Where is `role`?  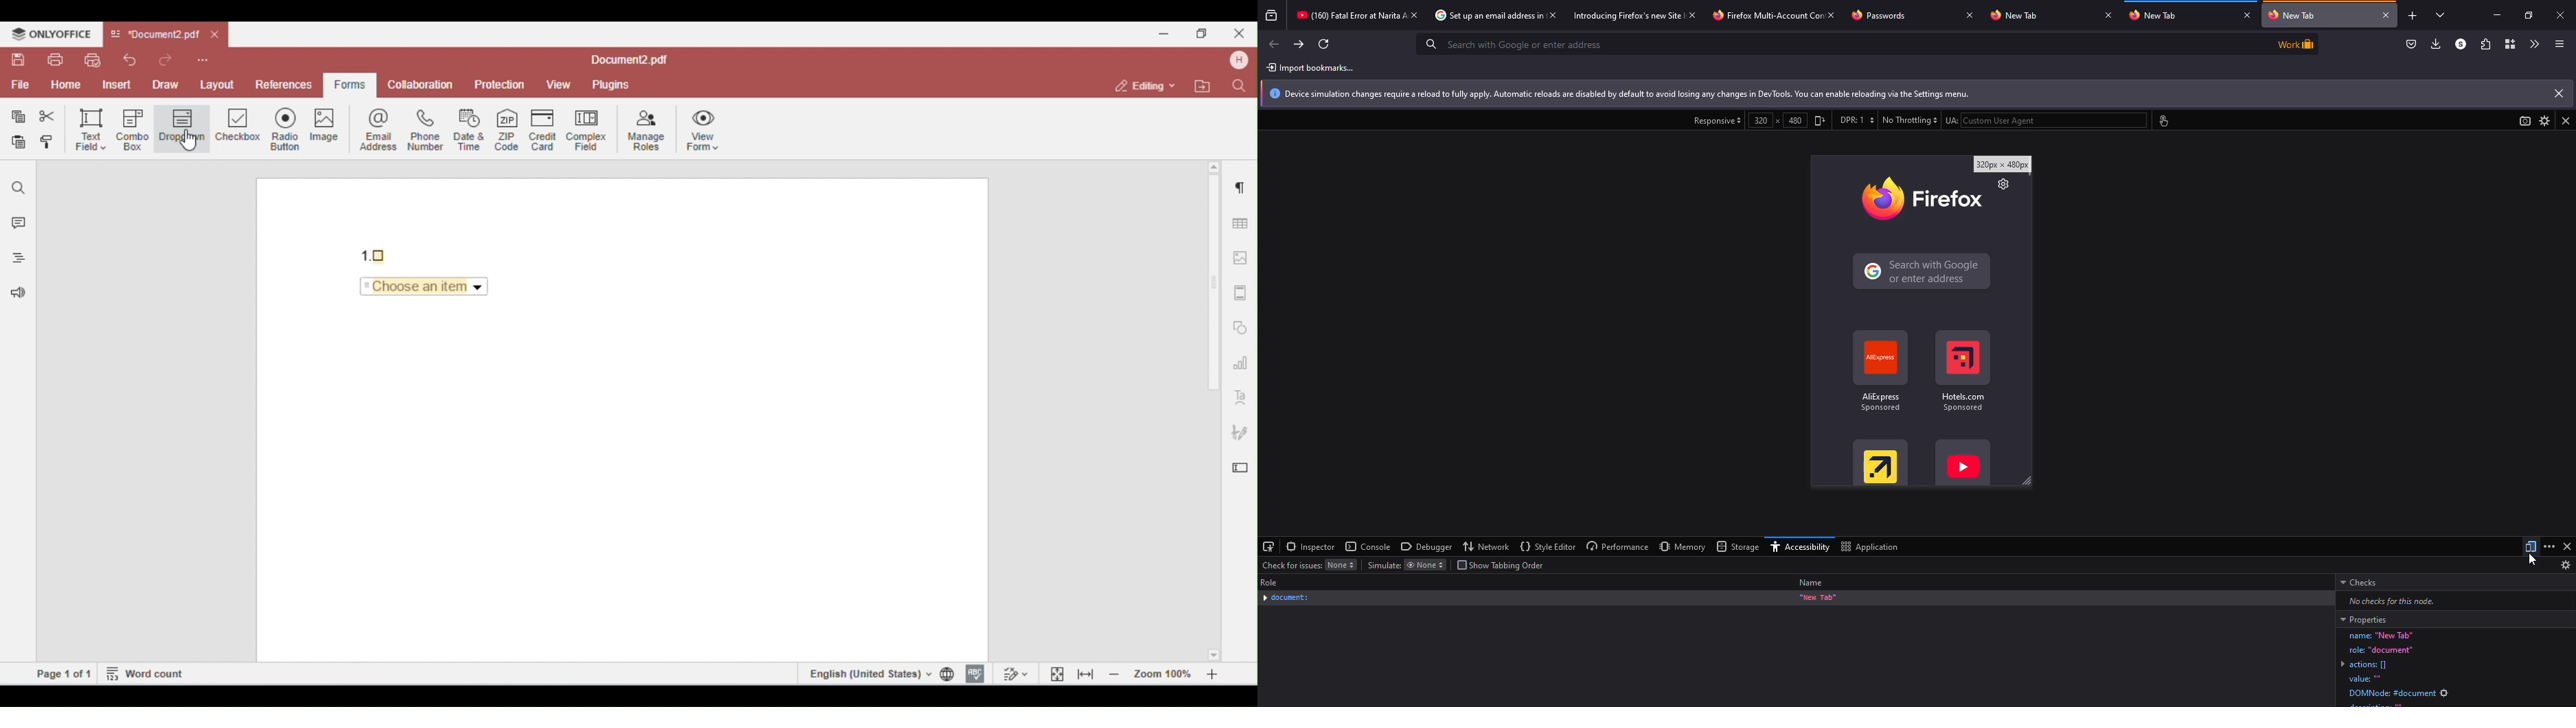
role is located at coordinates (1271, 582).